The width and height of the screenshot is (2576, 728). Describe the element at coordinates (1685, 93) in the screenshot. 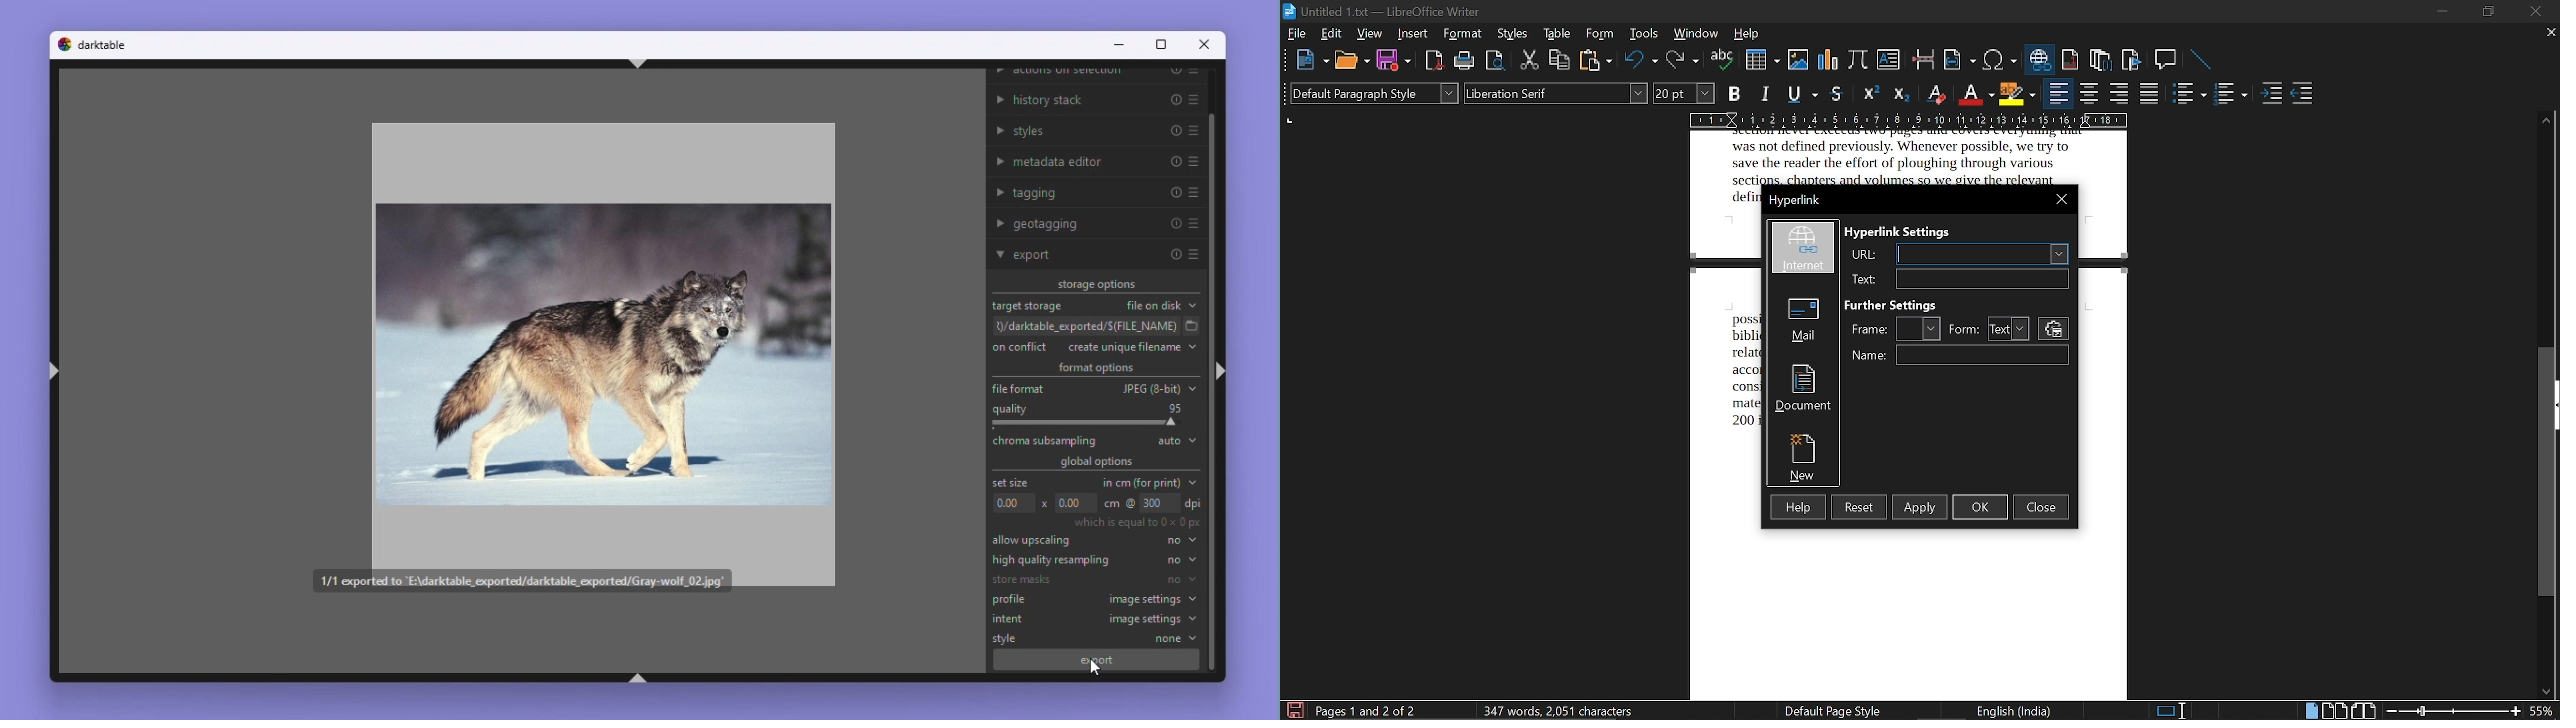

I see `font size` at that location.